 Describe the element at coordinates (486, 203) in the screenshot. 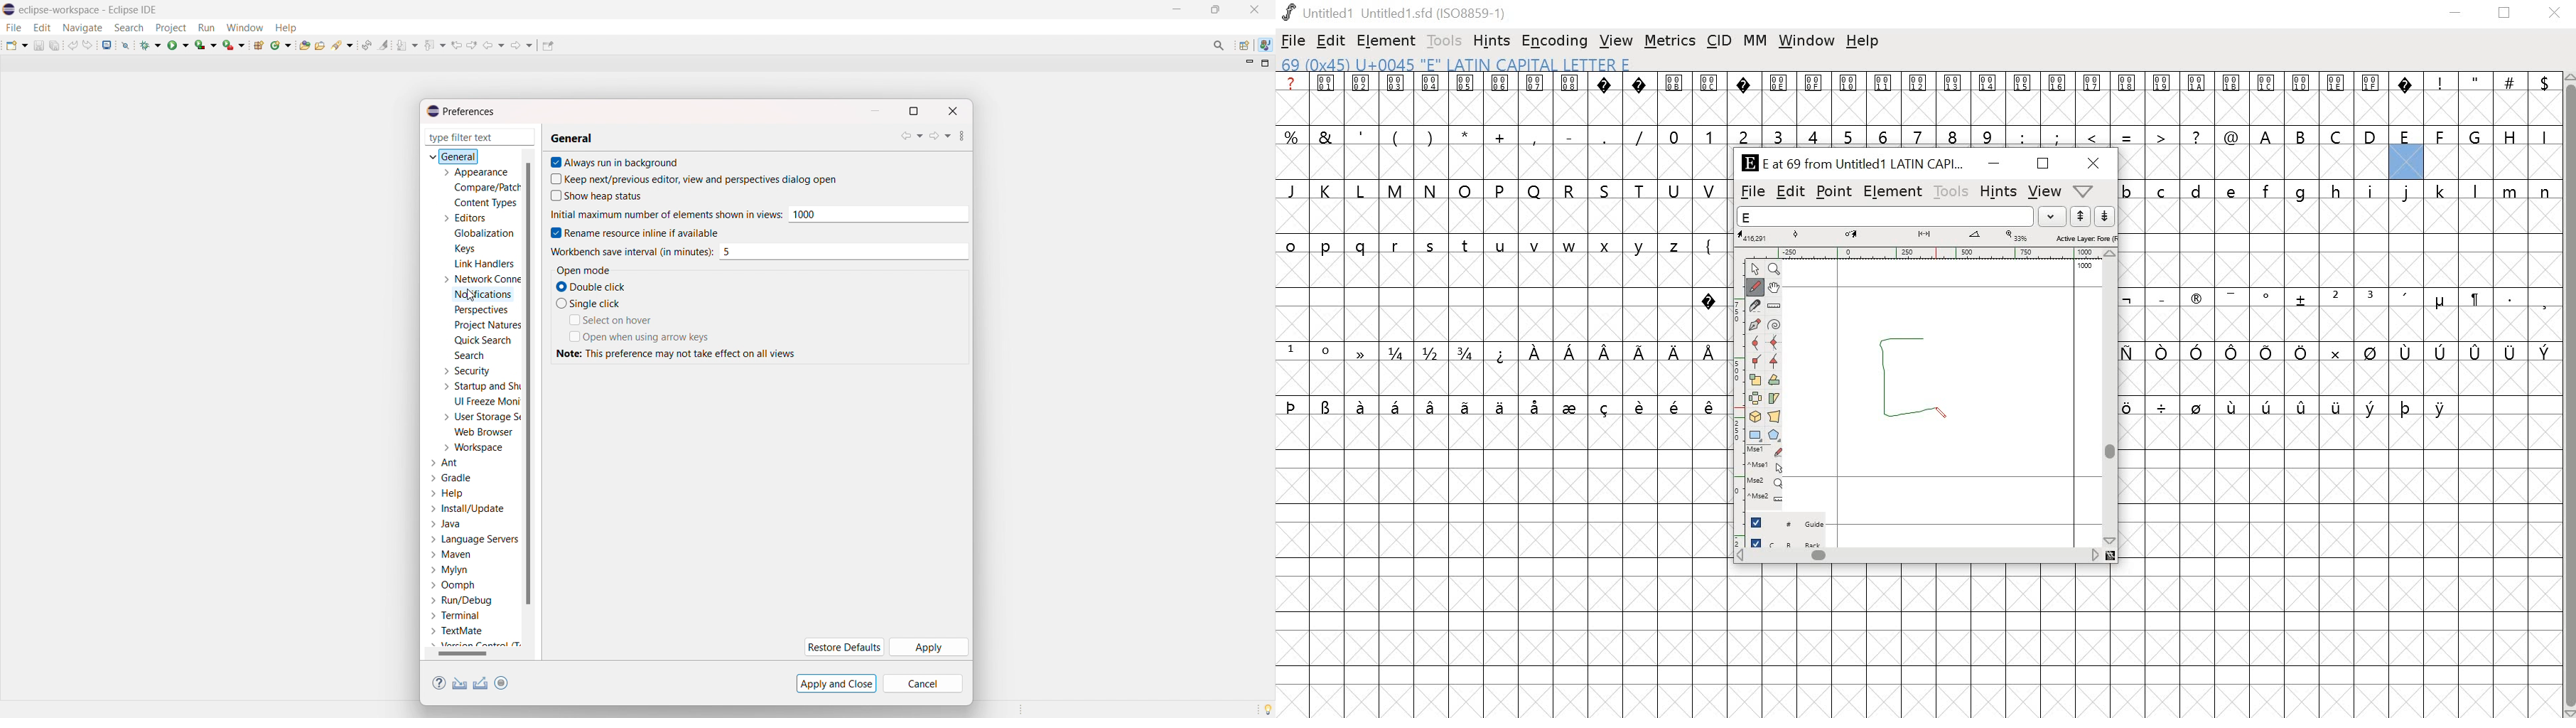

I see `content types` at that location.